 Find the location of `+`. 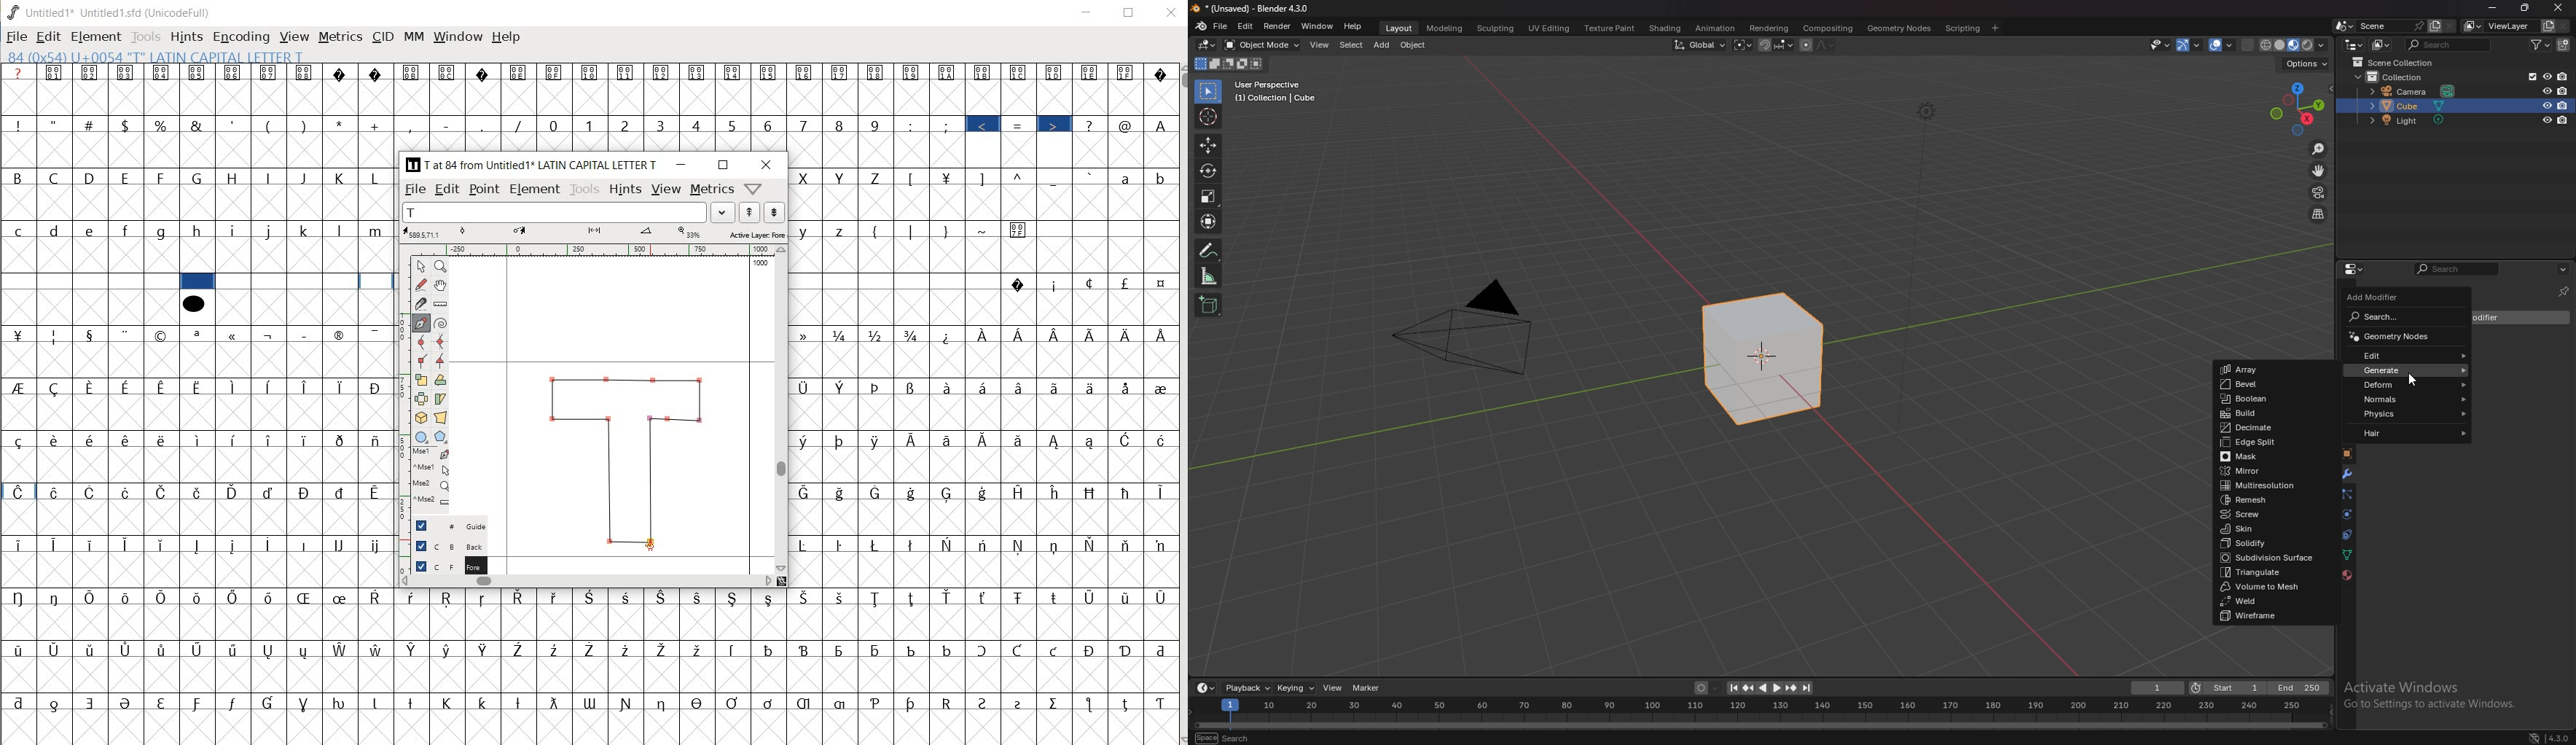

+ is located at coordinates (377, 125).